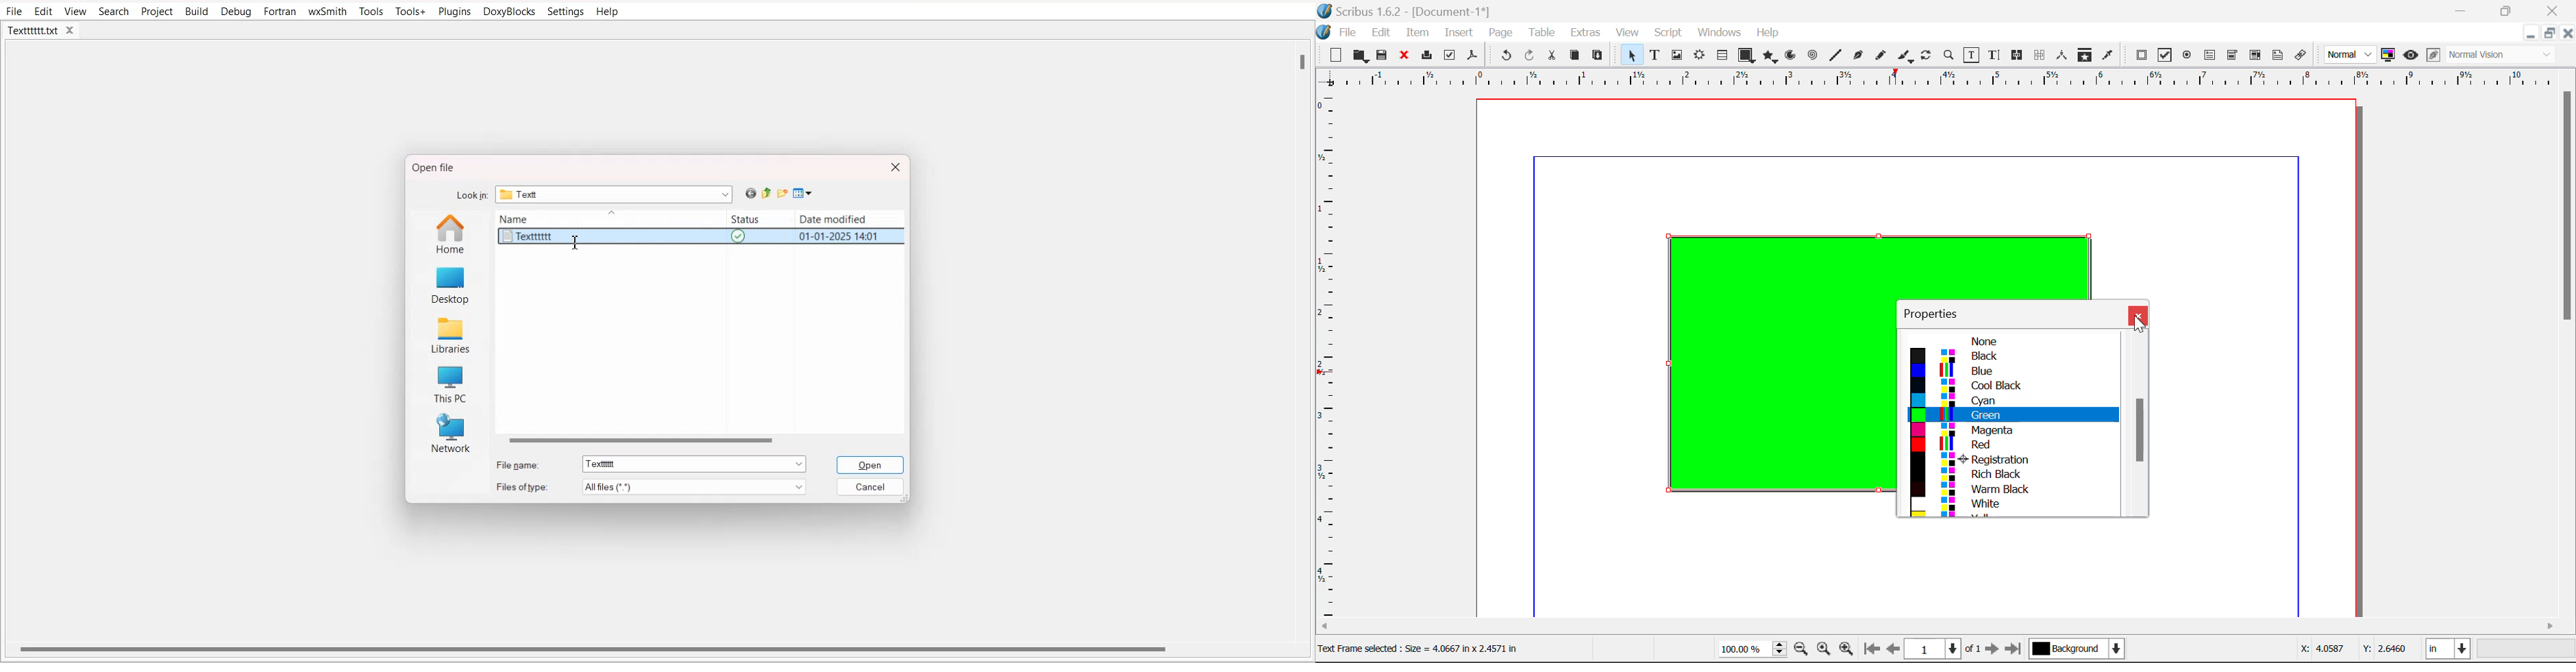 This screenshot has width=2576, height=672. I want to click on Extras, so click(1587, 33).